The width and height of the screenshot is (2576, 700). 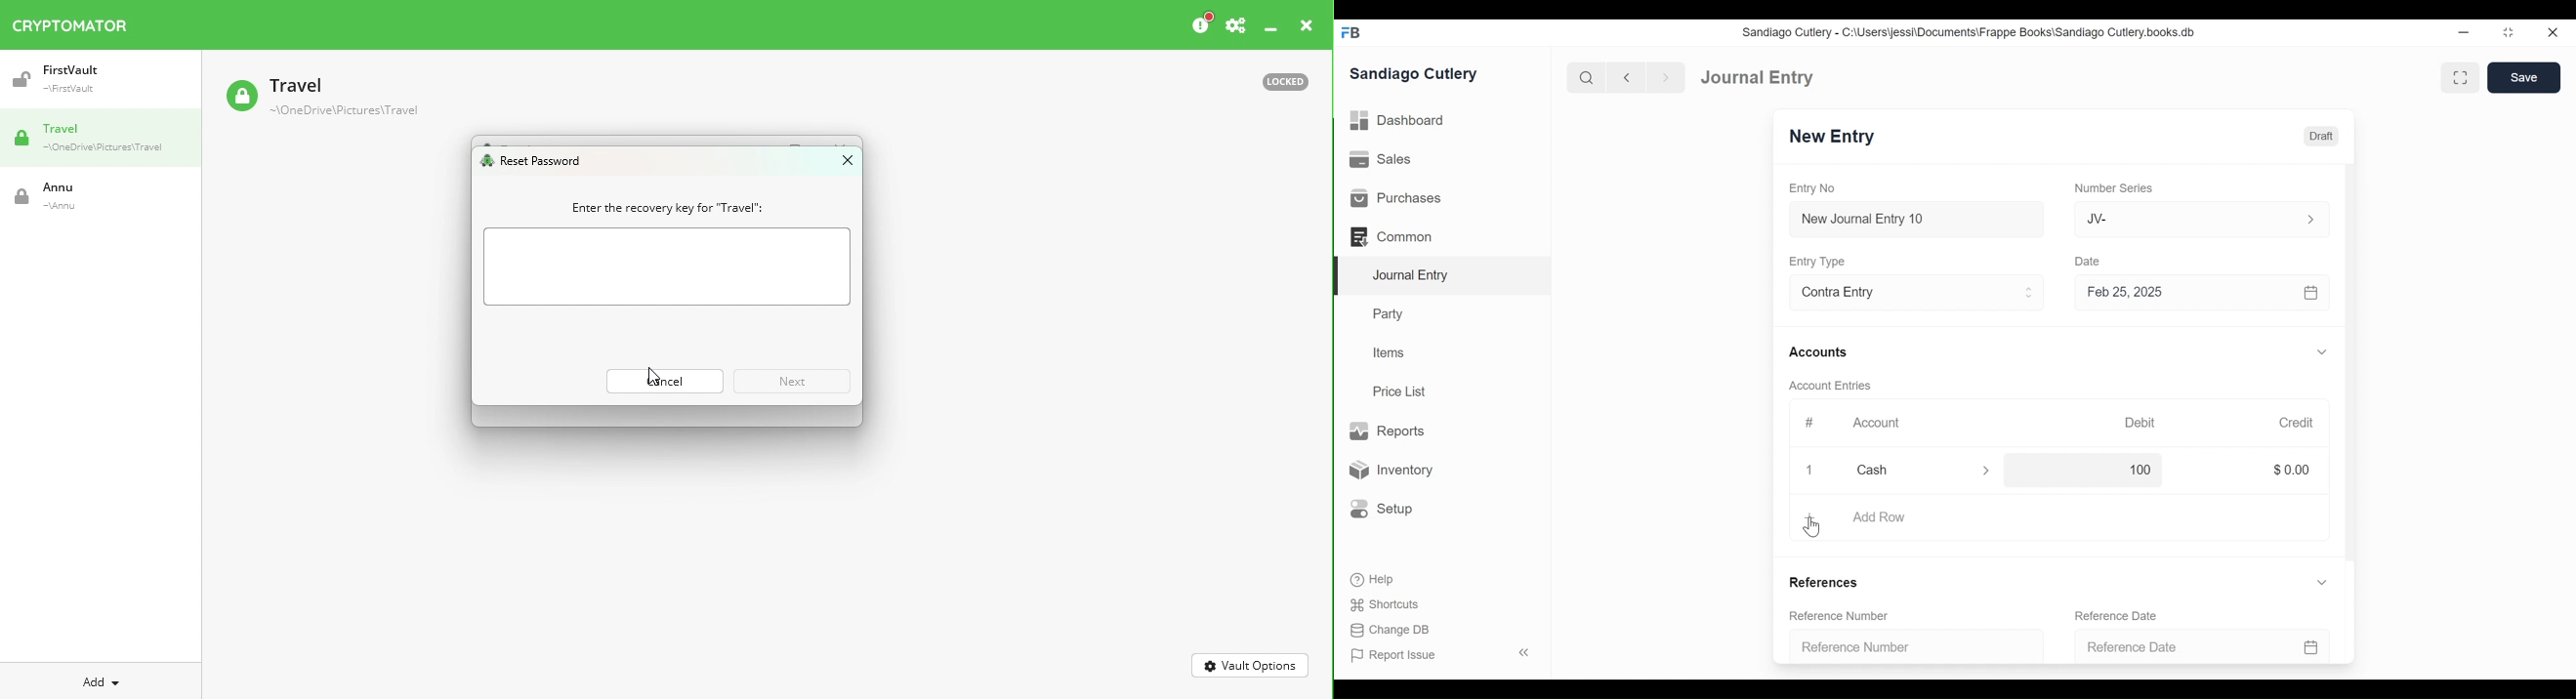 What do you see at coordinates (1667, 76) in the screenshot?
I see `Navigate Forward` at bounding box center [1667, 76].